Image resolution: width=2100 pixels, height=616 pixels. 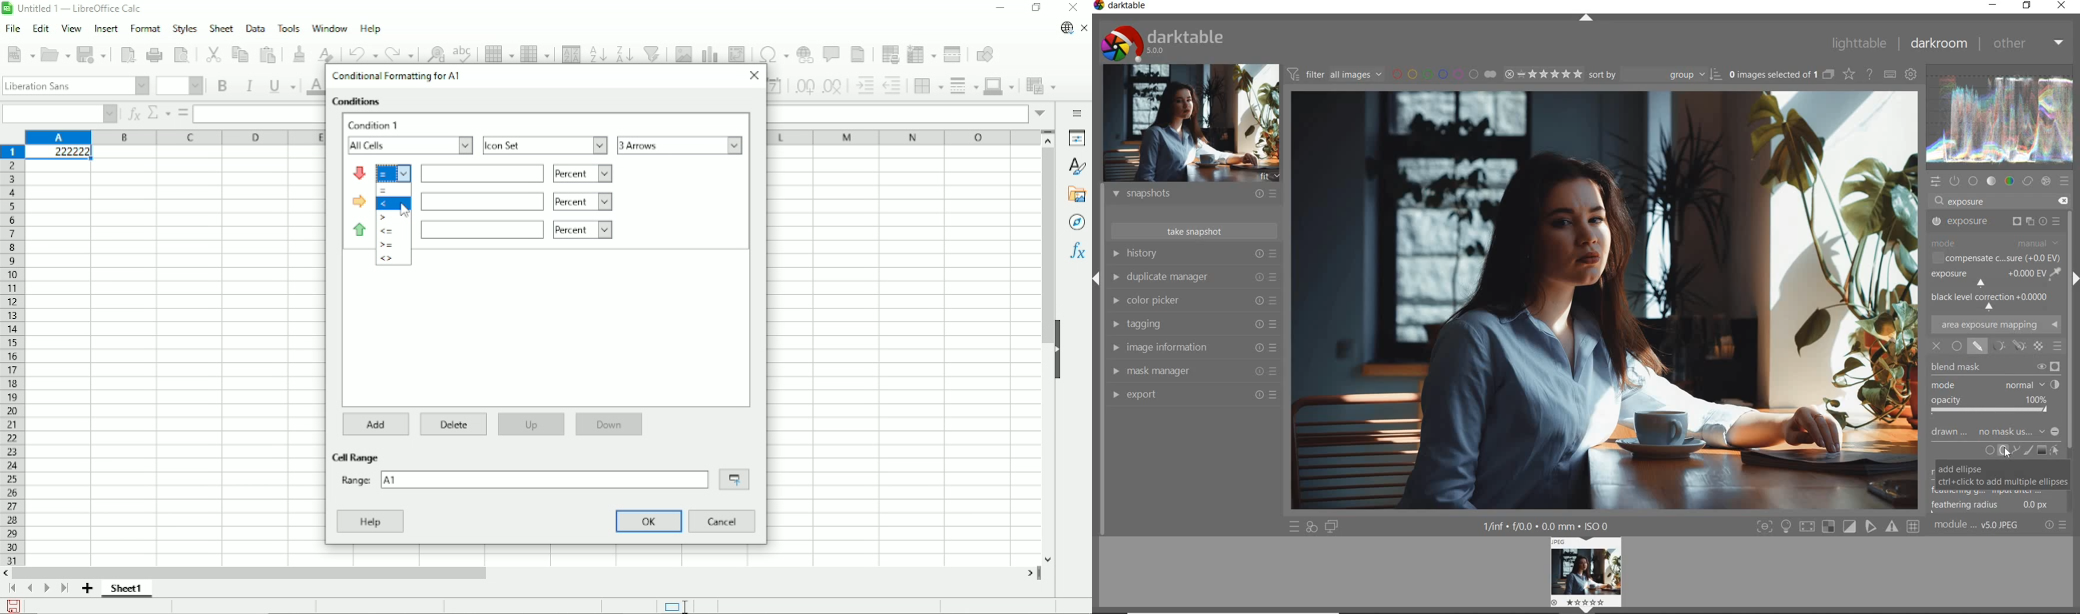 What do you see at coordinates (1048, 559) in the screenshot?
I see `scroll down` at bounding box center [1048, 559].